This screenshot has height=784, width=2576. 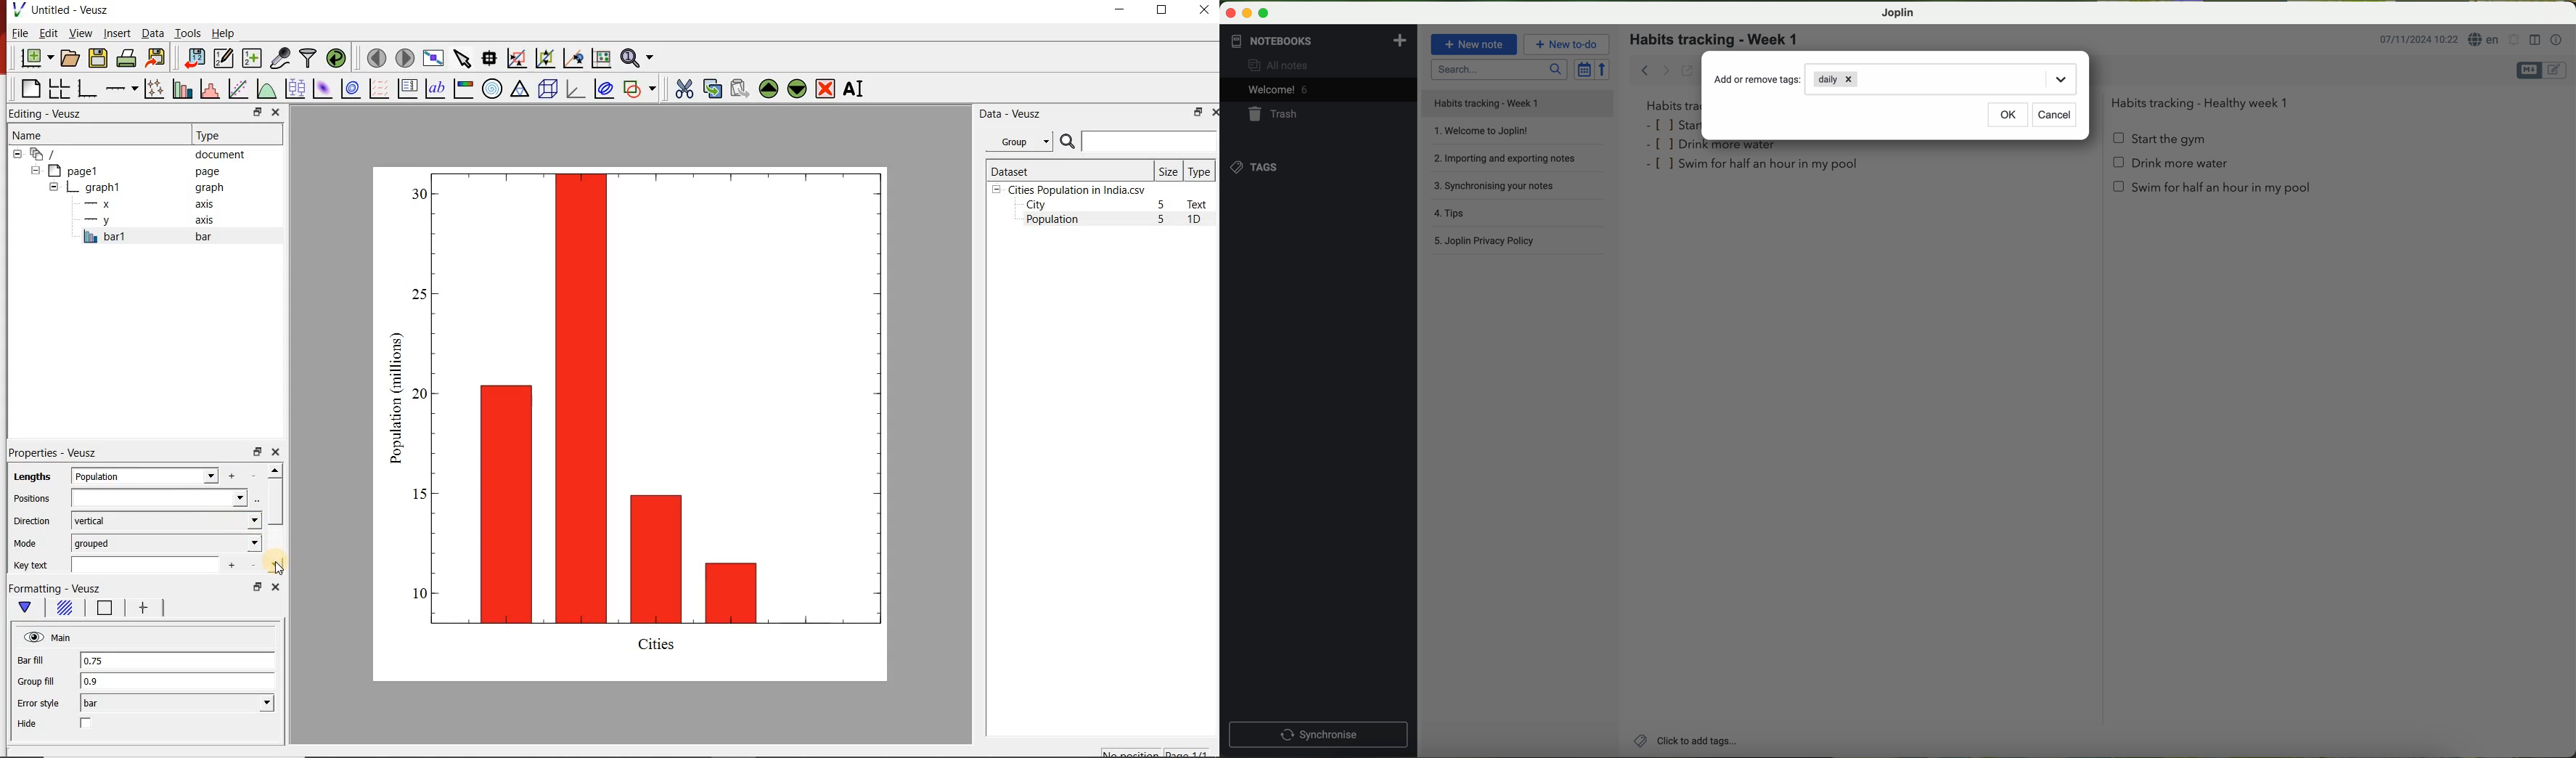 What do you see at coordinates (1897, 13) in the screenshot?
I see `Joplin` at bounding box center [1897, 13].